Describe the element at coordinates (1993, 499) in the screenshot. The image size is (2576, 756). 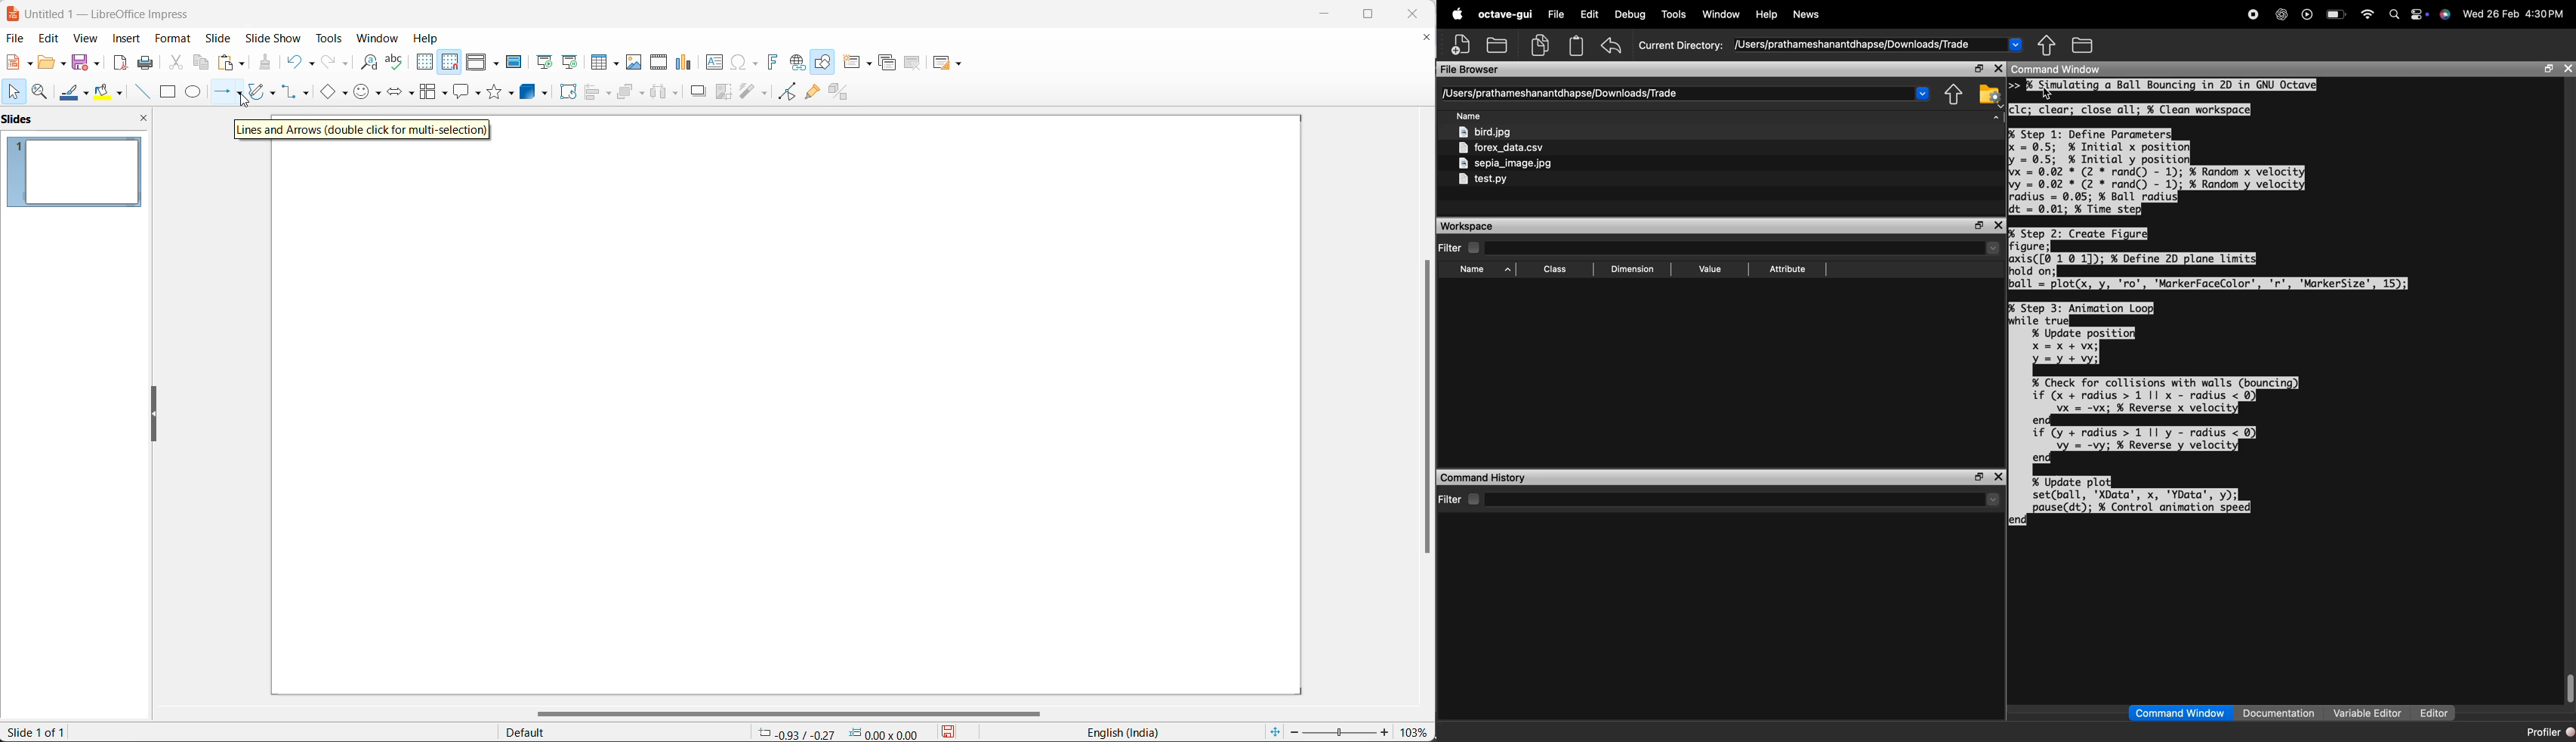
I see `Drop-down ` at that location.